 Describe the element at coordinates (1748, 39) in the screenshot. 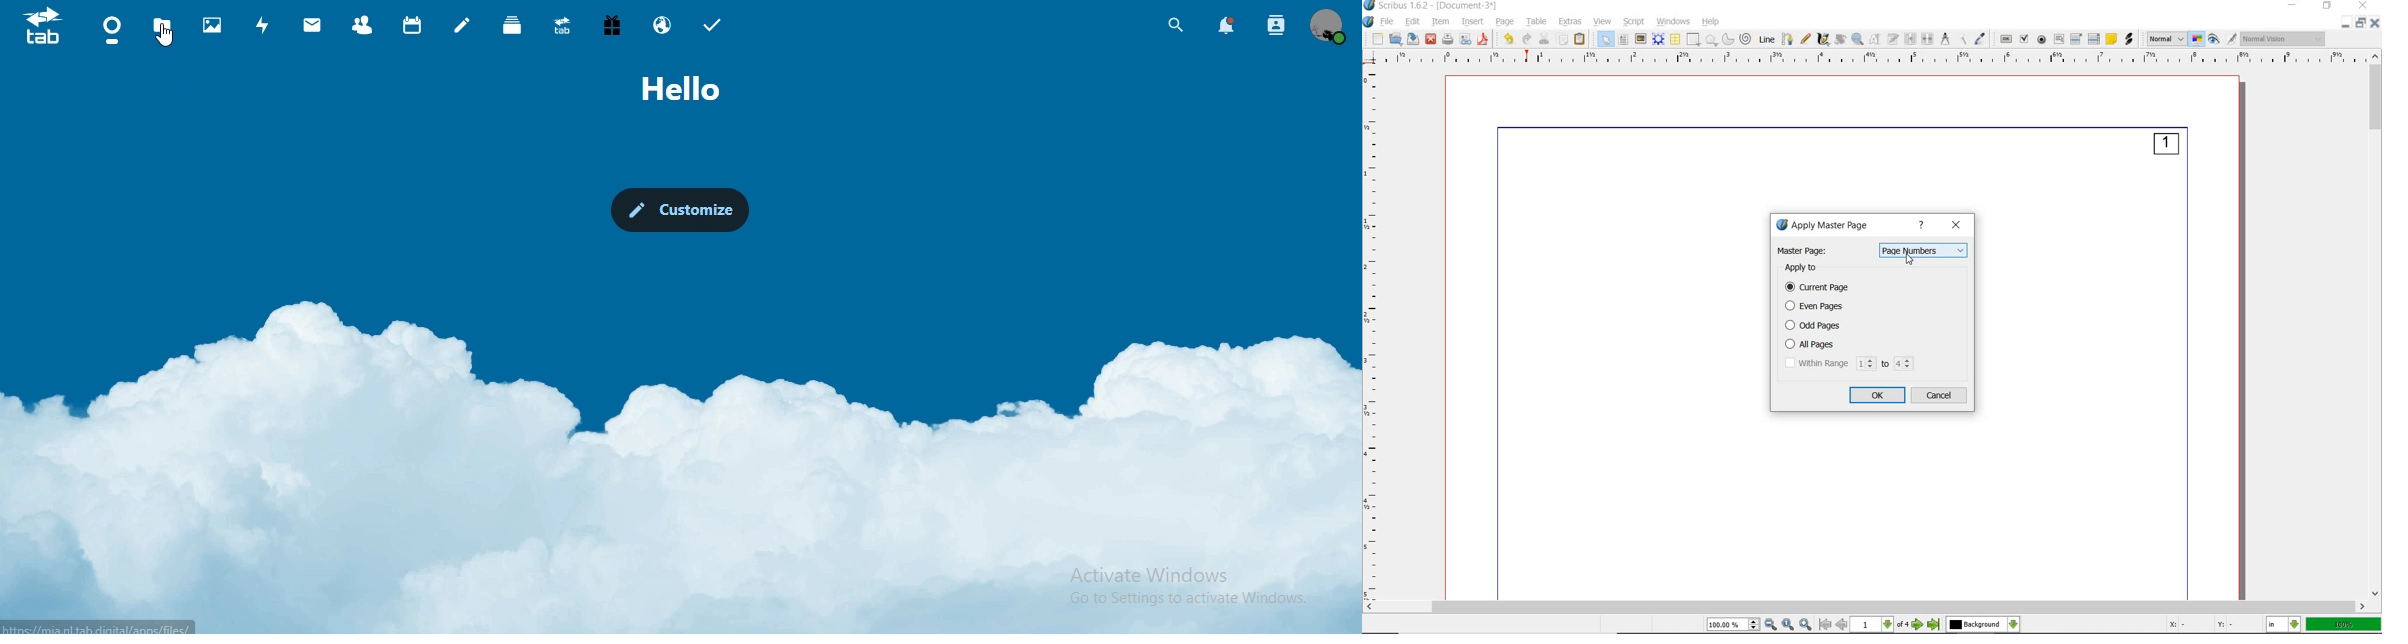

I see `spiral` at that location.